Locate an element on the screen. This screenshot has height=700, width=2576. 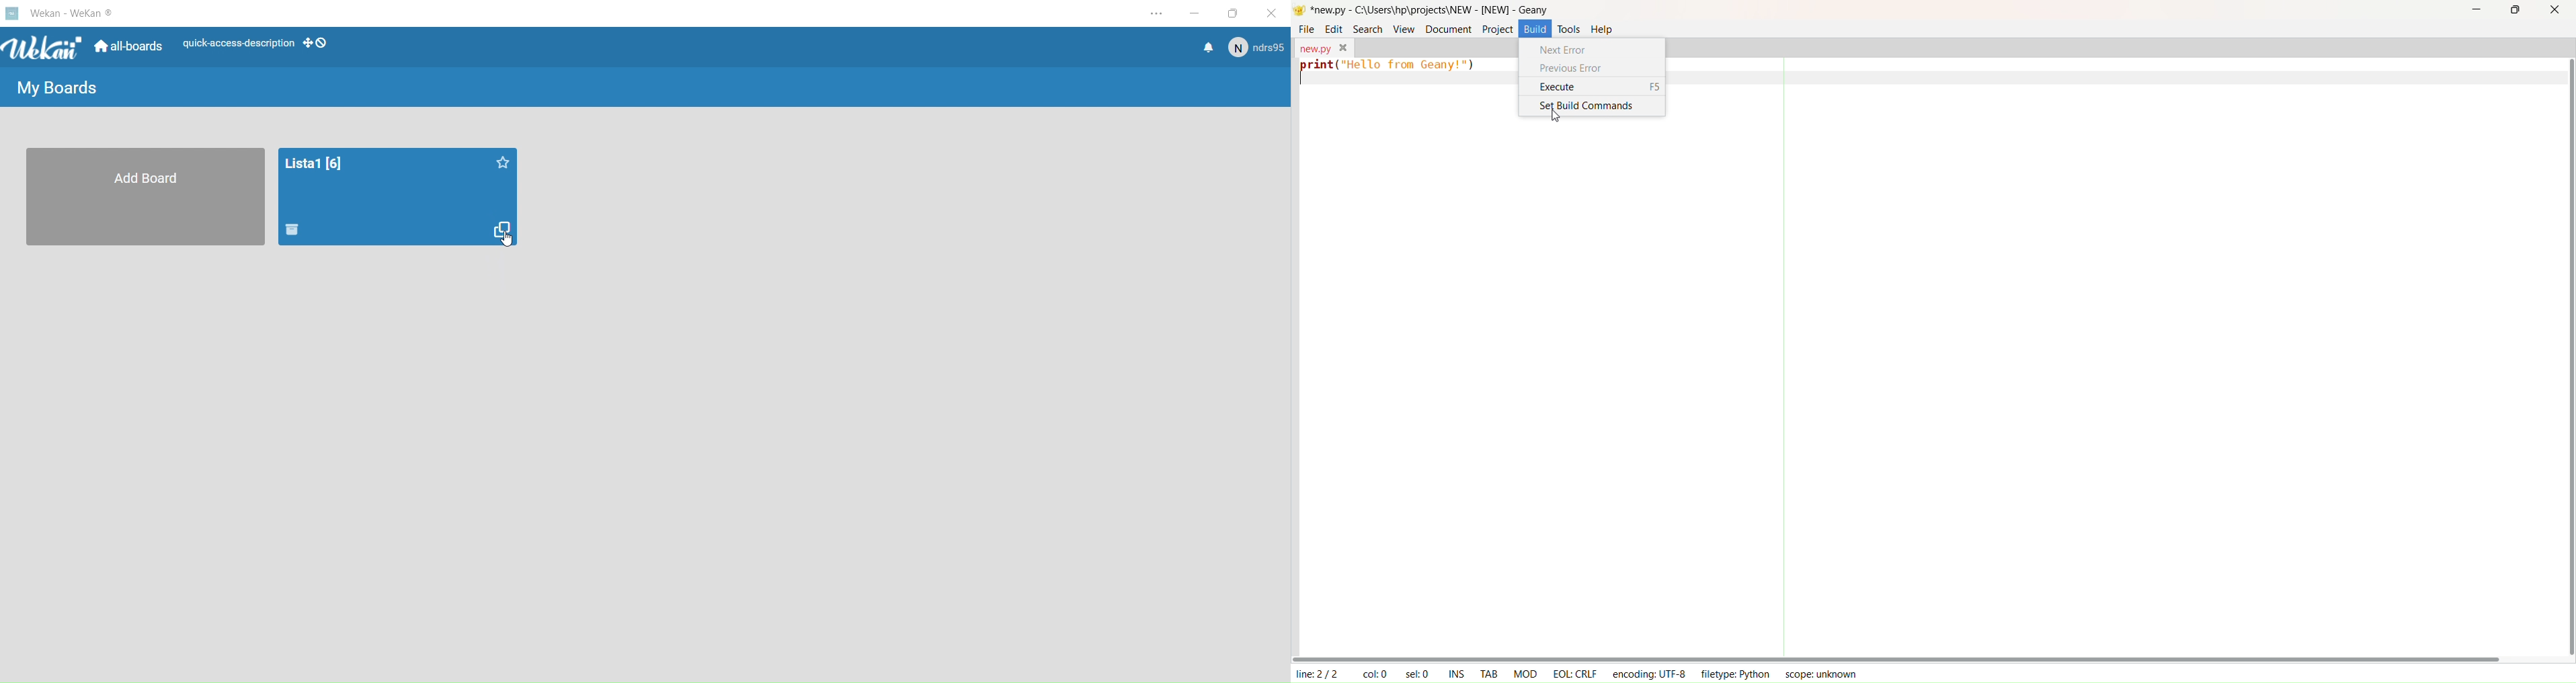
Minimize is located at coordinates (1195, 13).